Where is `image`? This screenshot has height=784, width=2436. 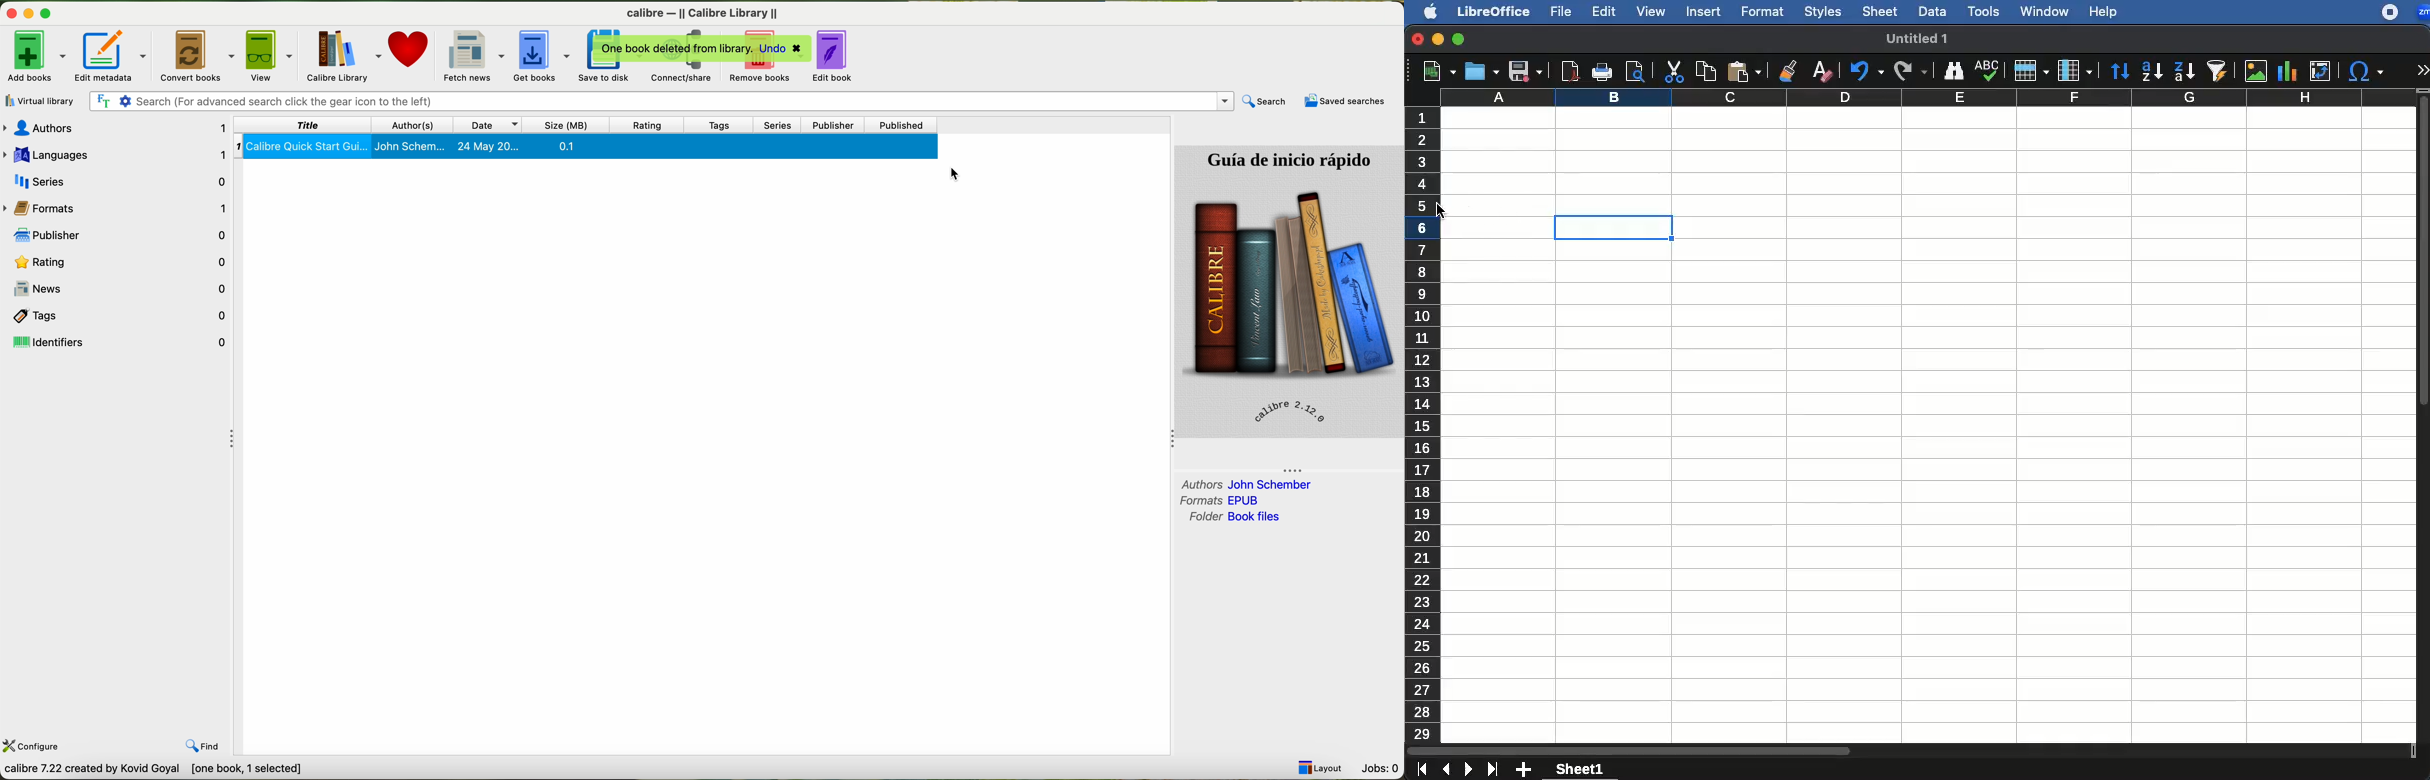 image is located at coordinates (2256, 71).